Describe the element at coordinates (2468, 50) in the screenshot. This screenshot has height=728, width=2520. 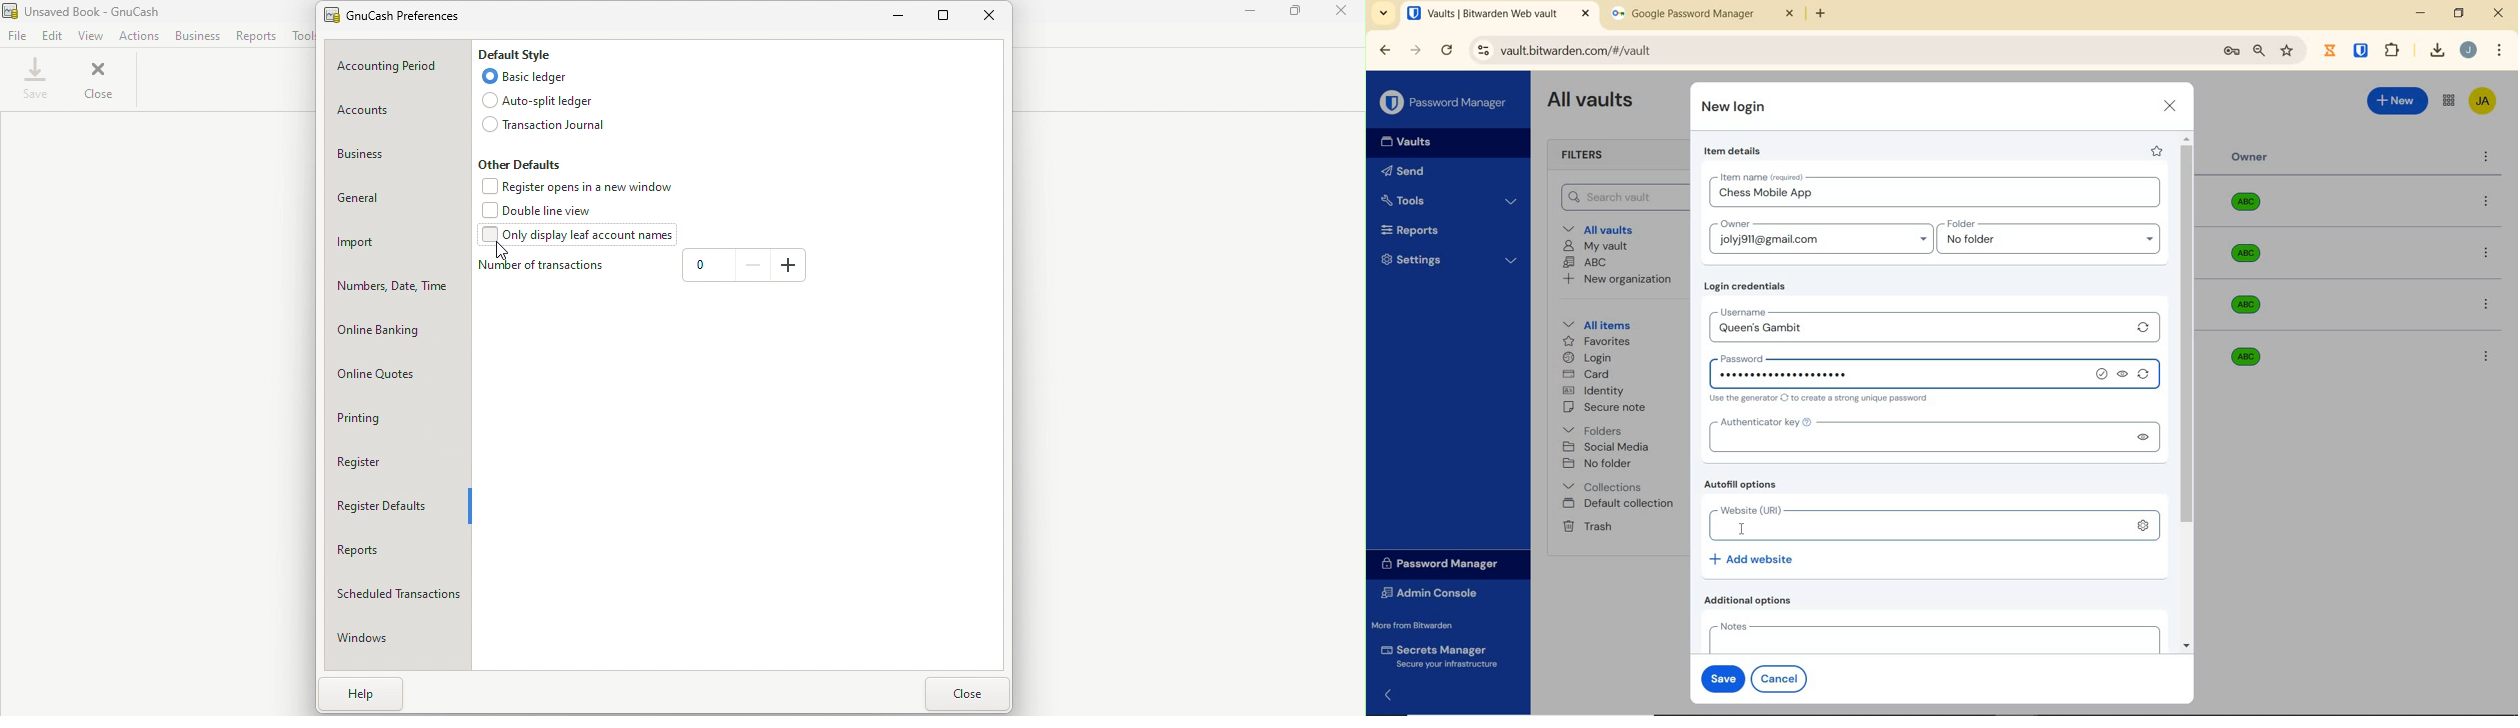
I see `Account` at that location.